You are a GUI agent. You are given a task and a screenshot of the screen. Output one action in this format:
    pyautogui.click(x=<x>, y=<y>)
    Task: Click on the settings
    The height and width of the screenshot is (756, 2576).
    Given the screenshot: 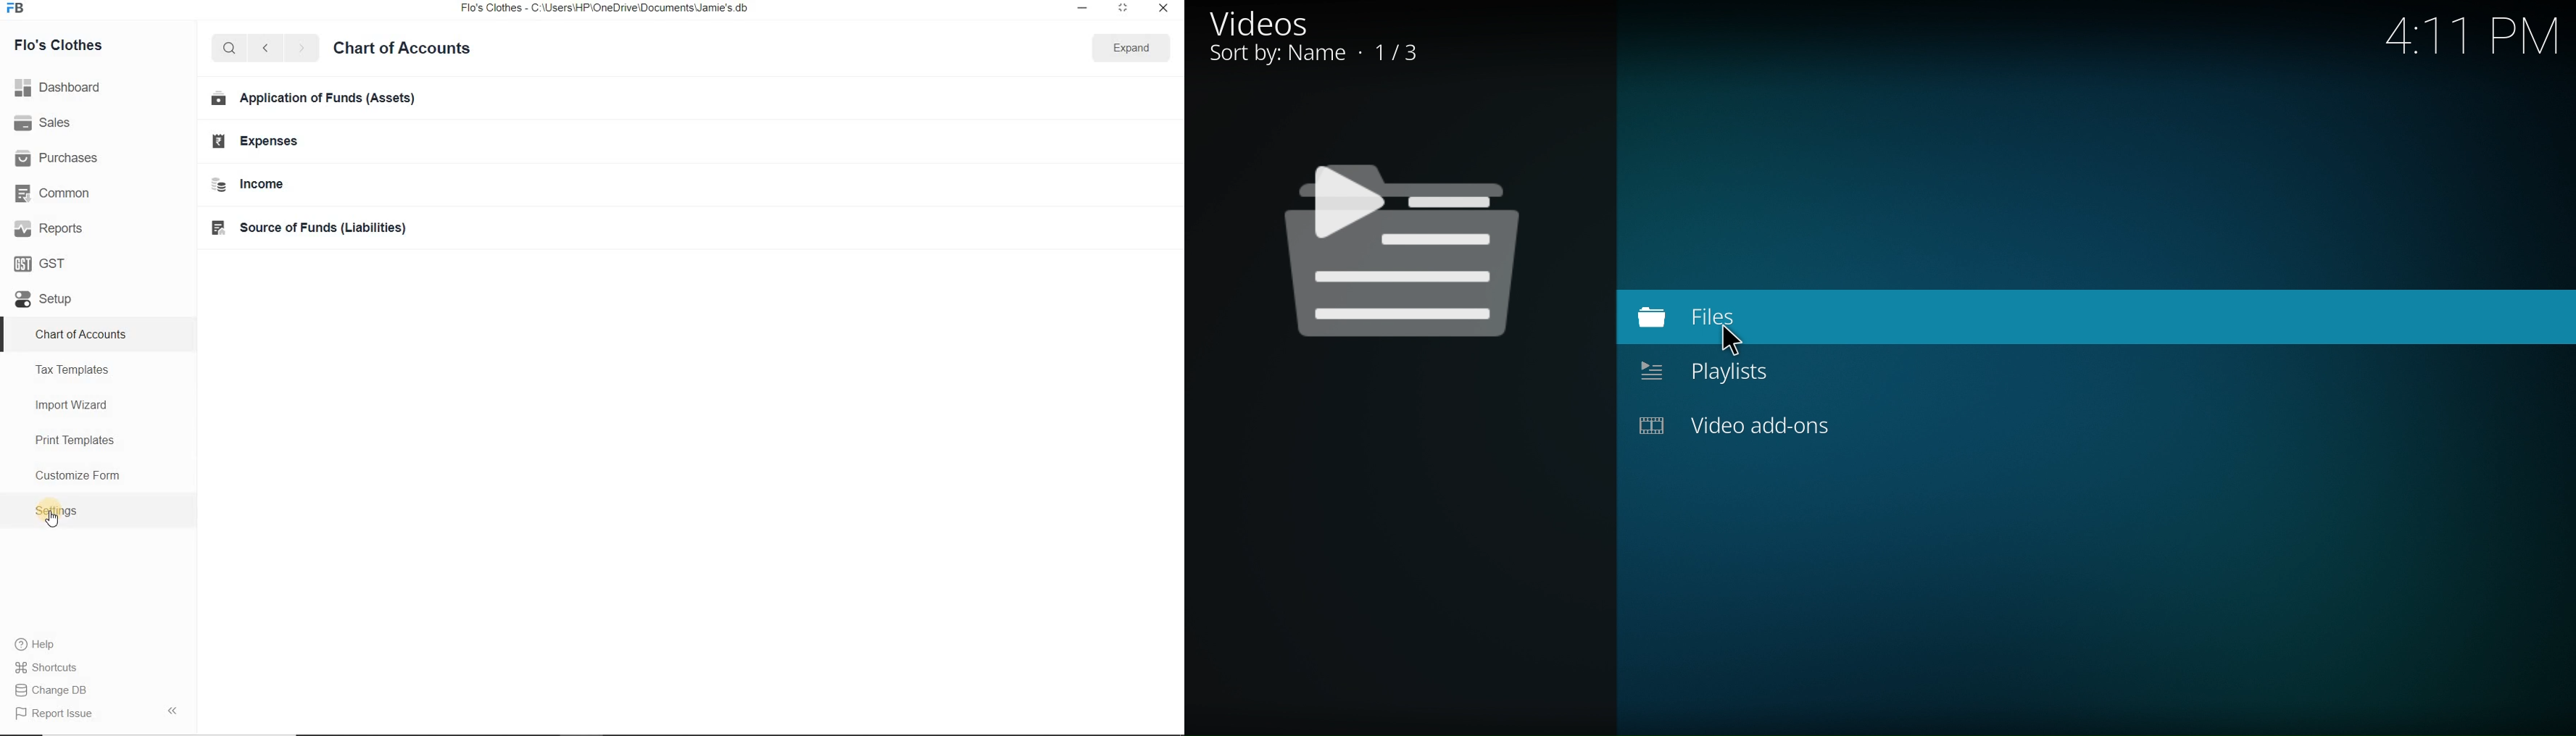 What is the action you would take?
    pyautogui.click(x=56, y=510)
    